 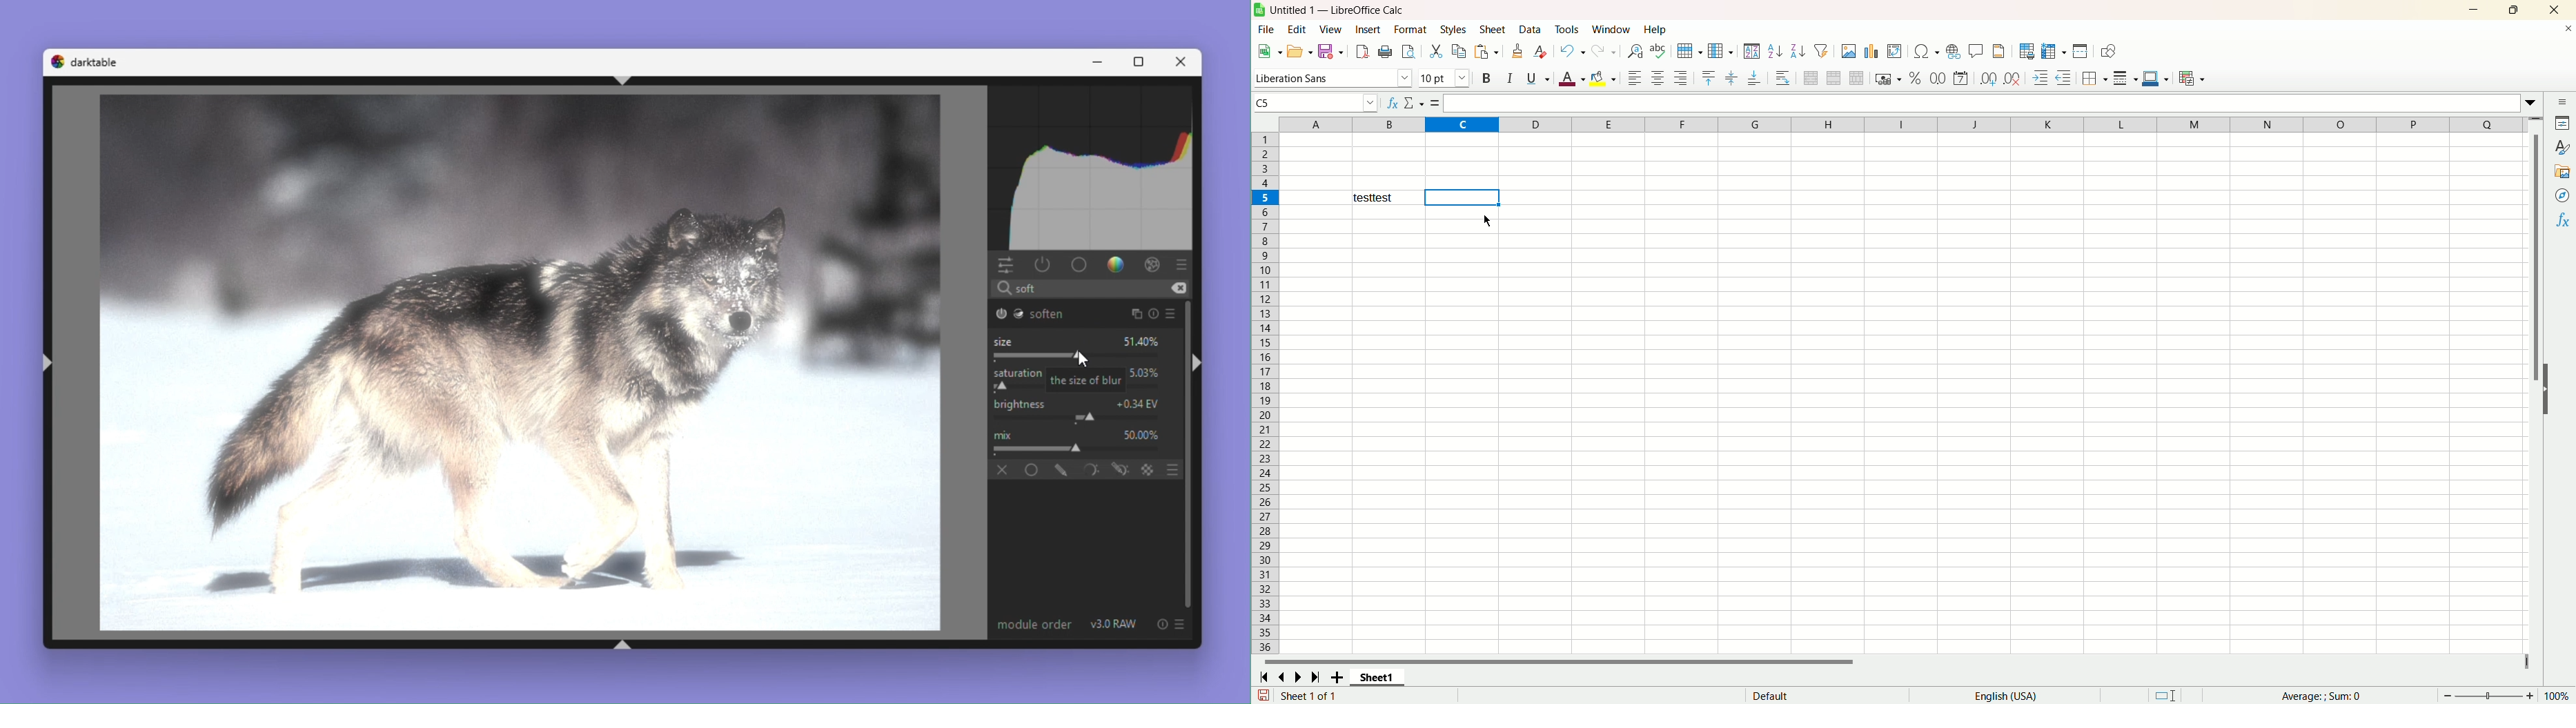 I want to click on preset, so click(x=1182, y=264).